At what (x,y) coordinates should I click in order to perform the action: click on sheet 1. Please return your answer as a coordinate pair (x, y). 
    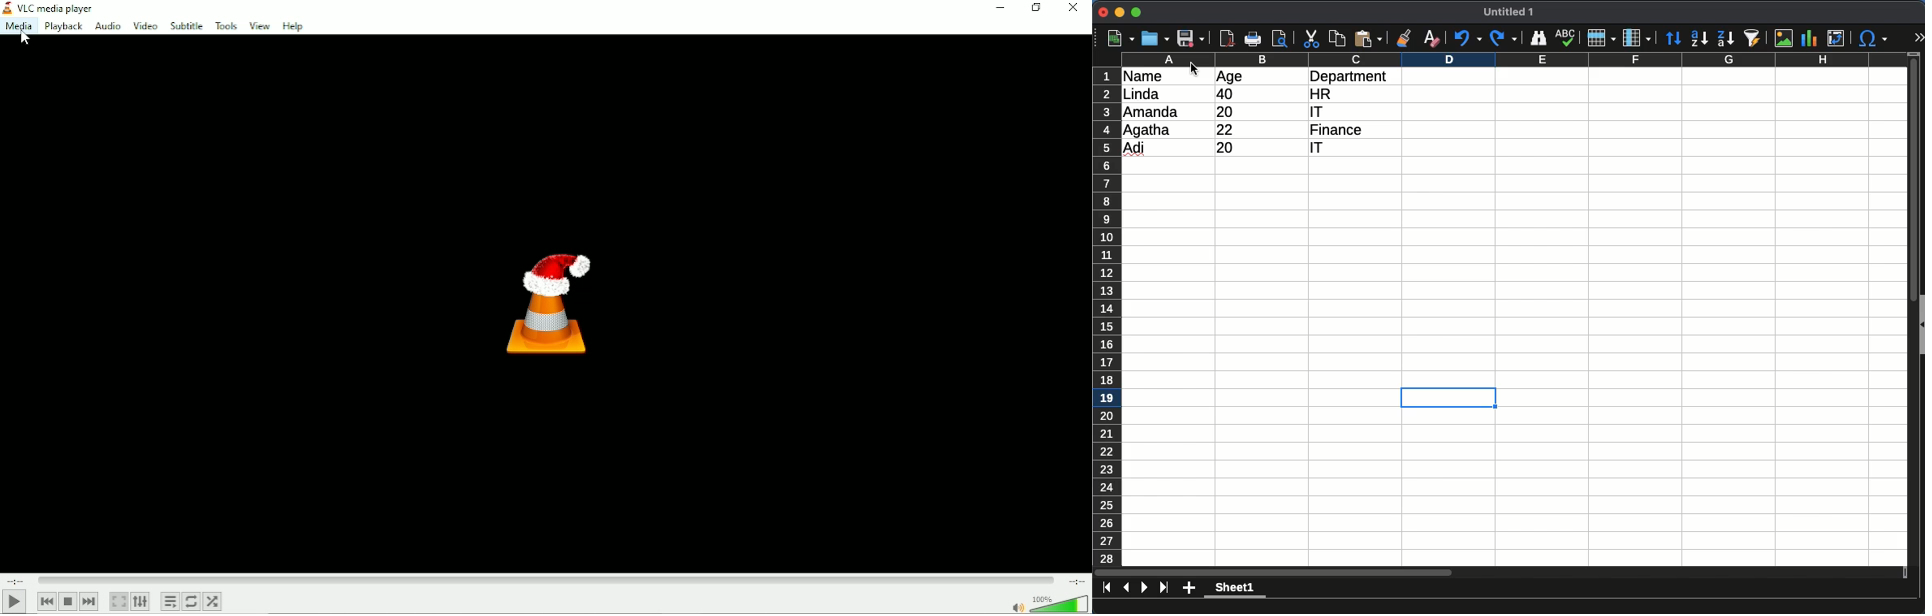
    Looking at the image, I should click on (1236, 590).